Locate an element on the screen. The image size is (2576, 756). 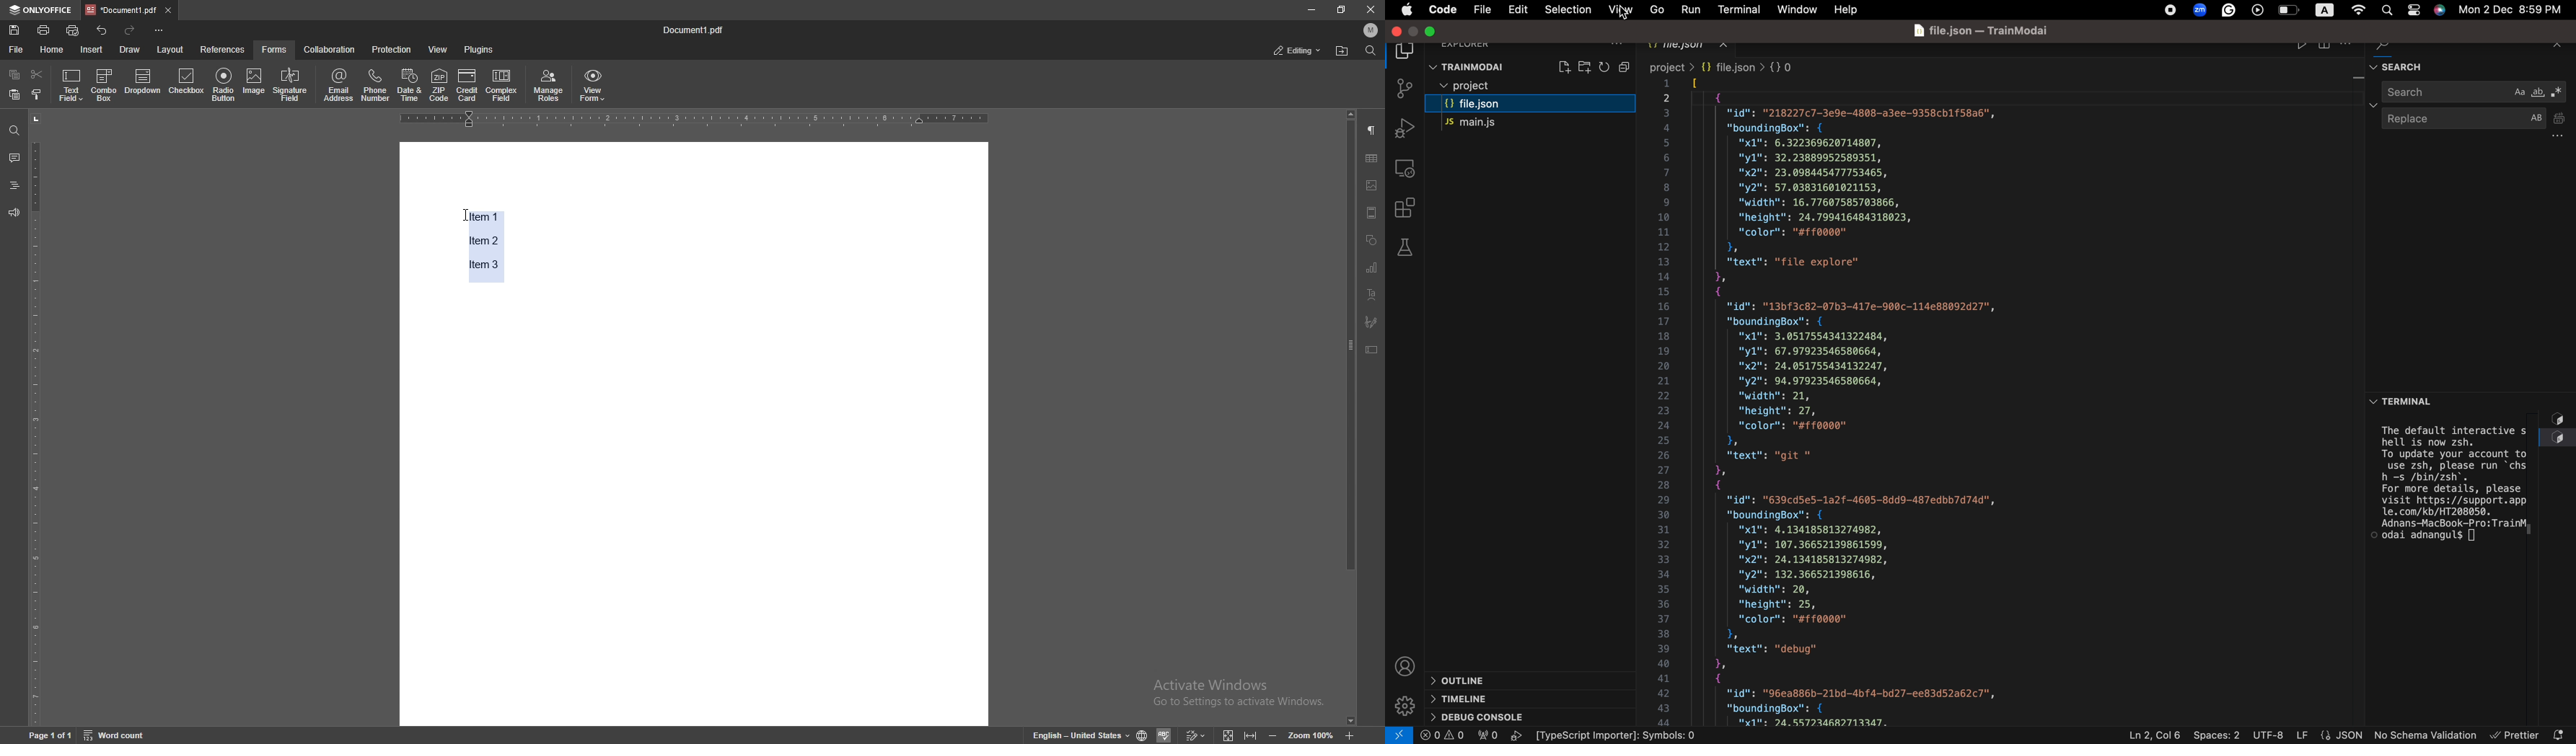
header and footer is located at coordinates (1372, 212).